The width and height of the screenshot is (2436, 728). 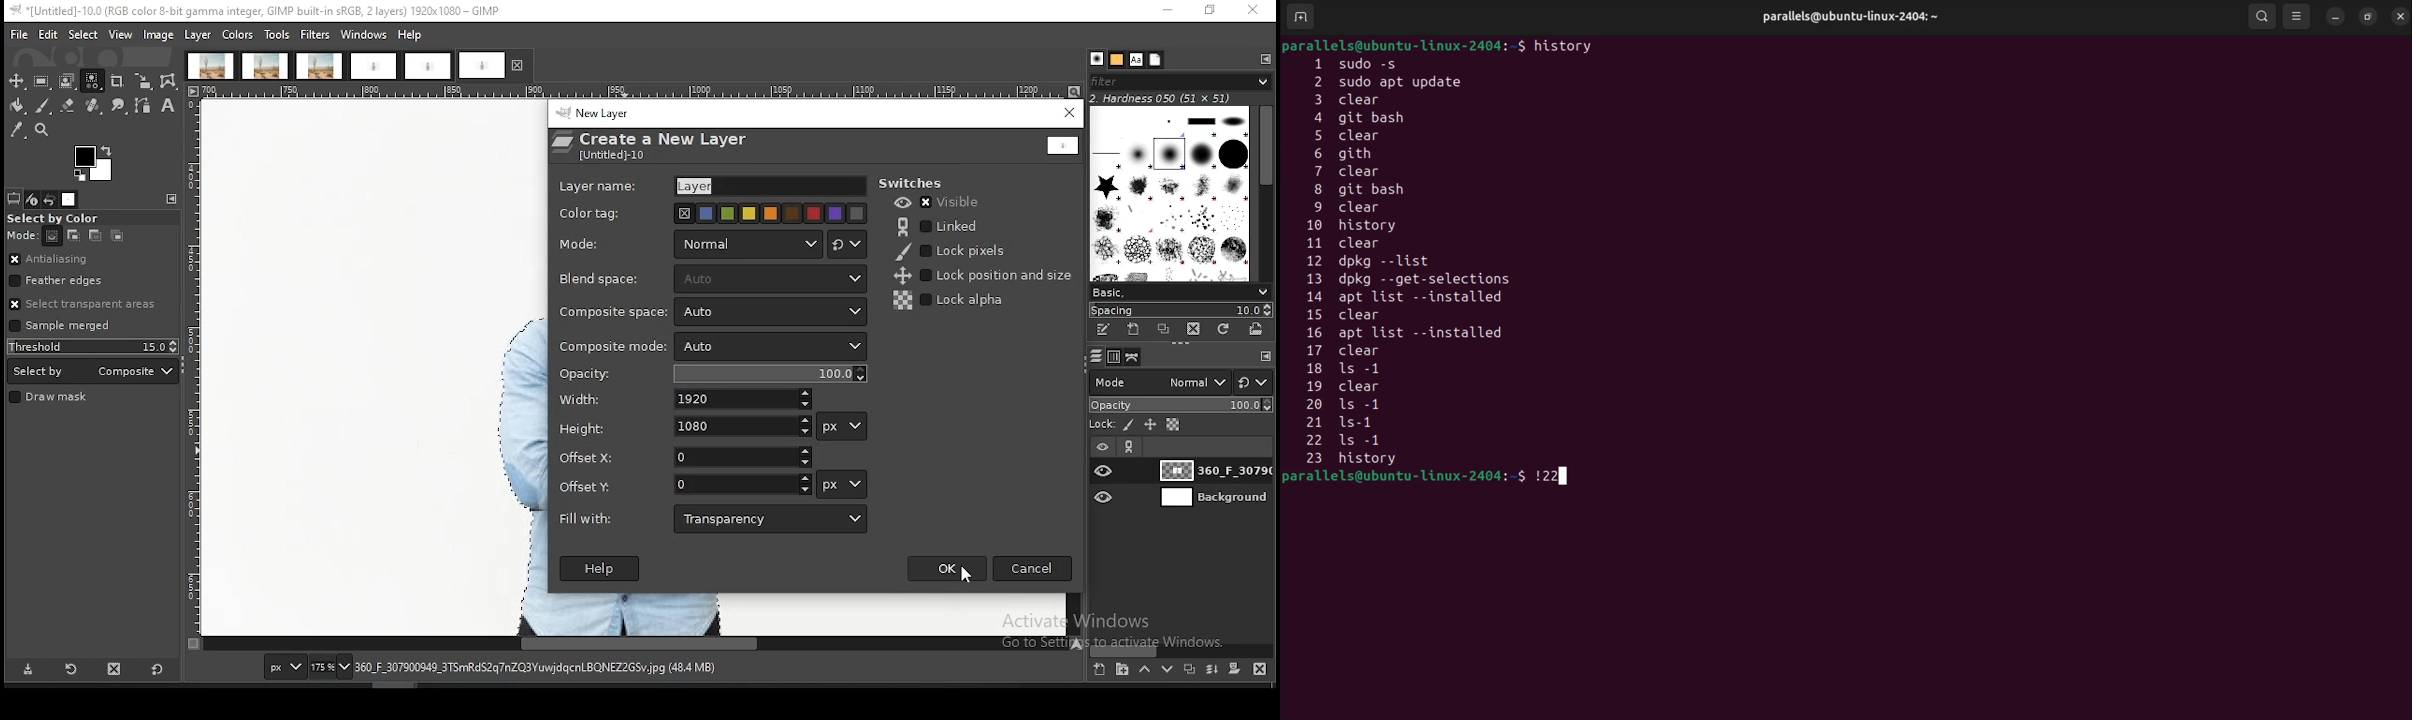 I want to click on select transparent areas, so click(x=87, y=304).